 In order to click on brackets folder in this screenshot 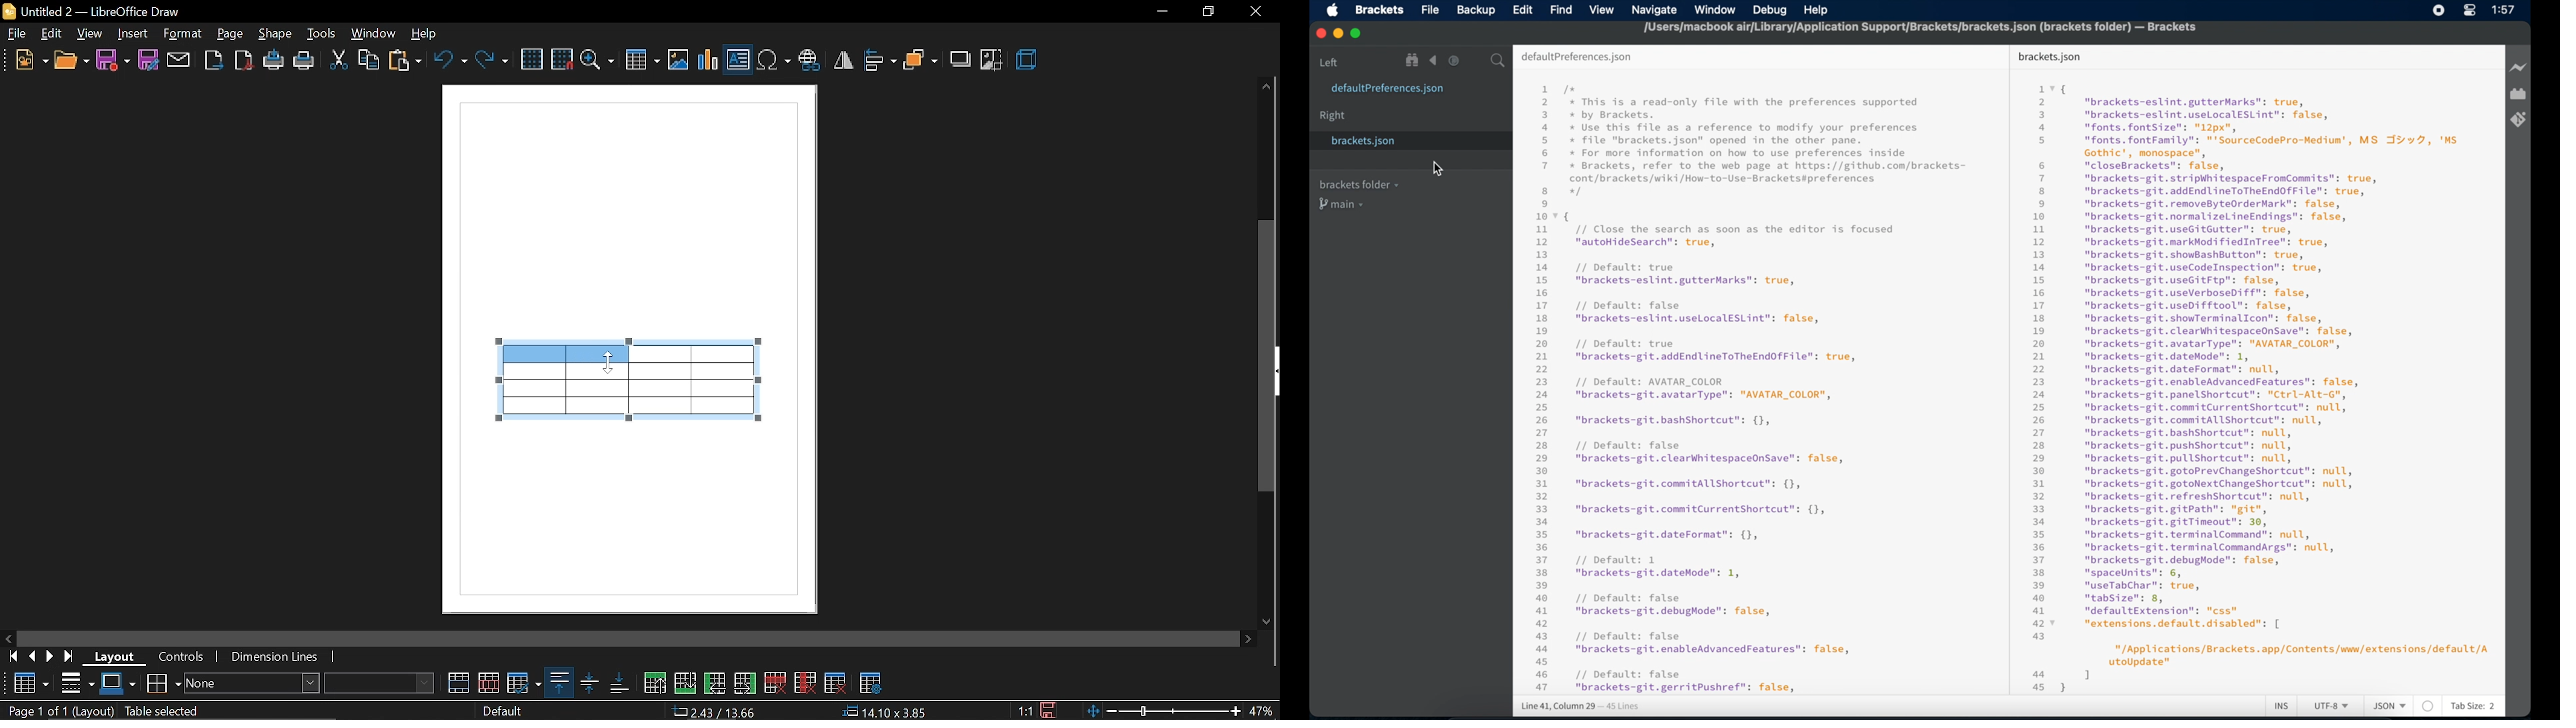, I will do `click(1359, 184)`.